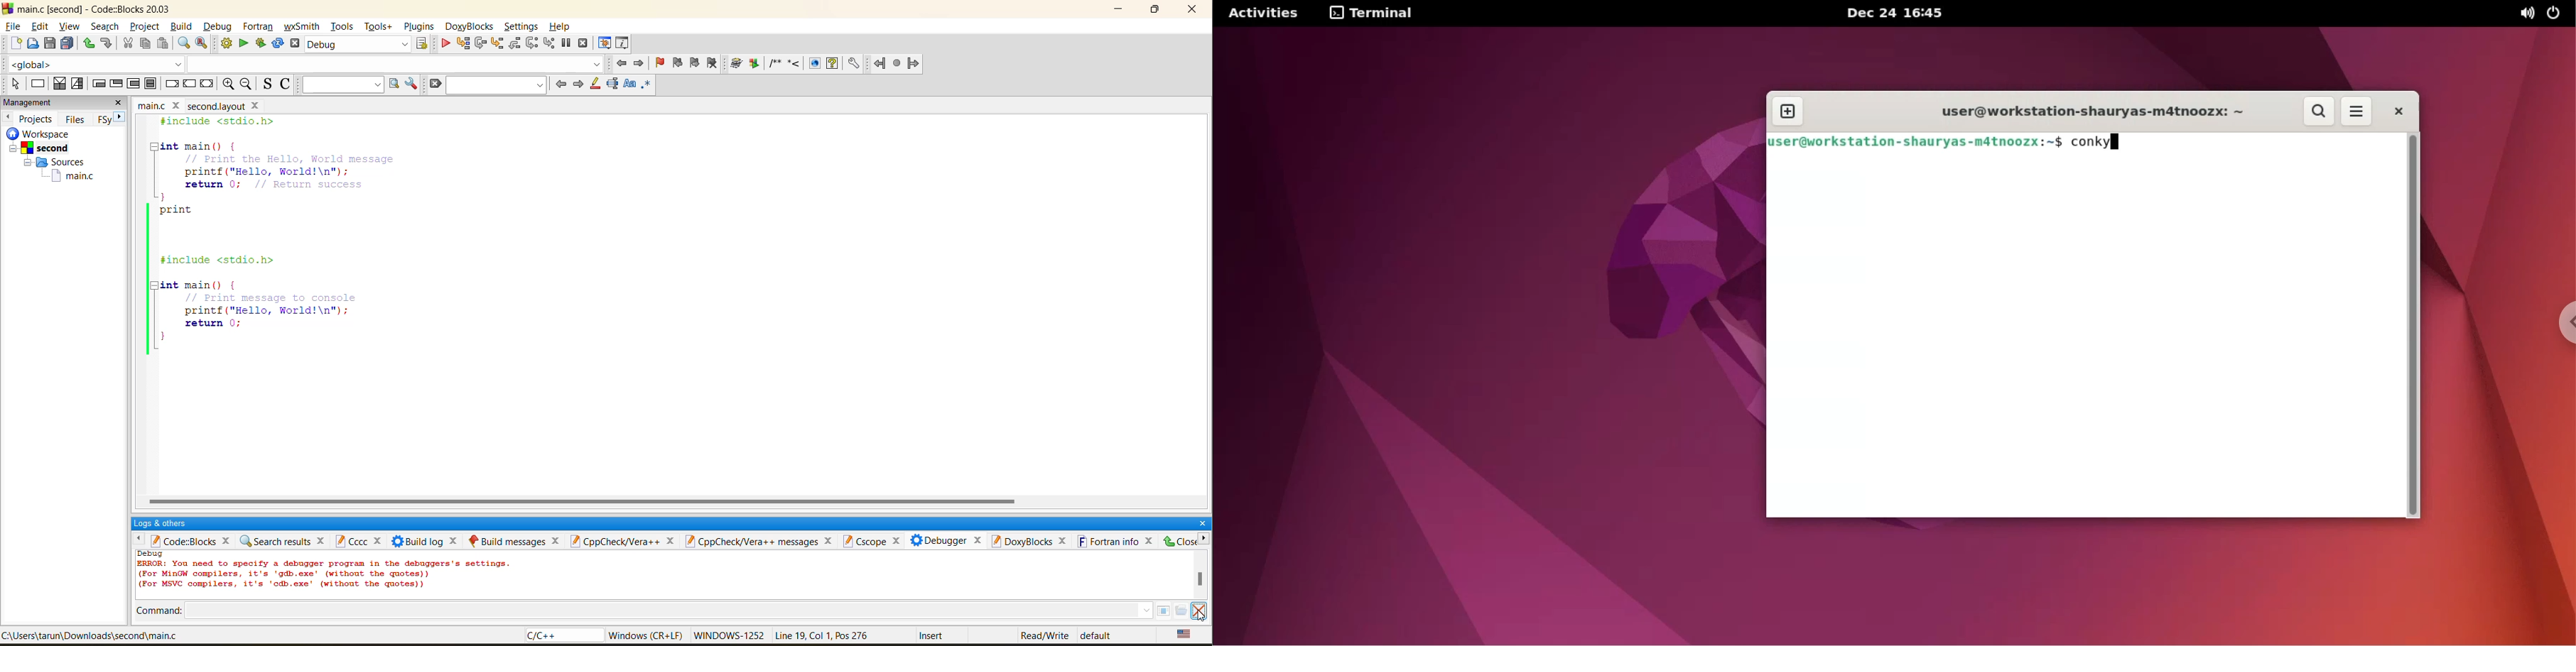  I want to click on decision, so click(57, 83).